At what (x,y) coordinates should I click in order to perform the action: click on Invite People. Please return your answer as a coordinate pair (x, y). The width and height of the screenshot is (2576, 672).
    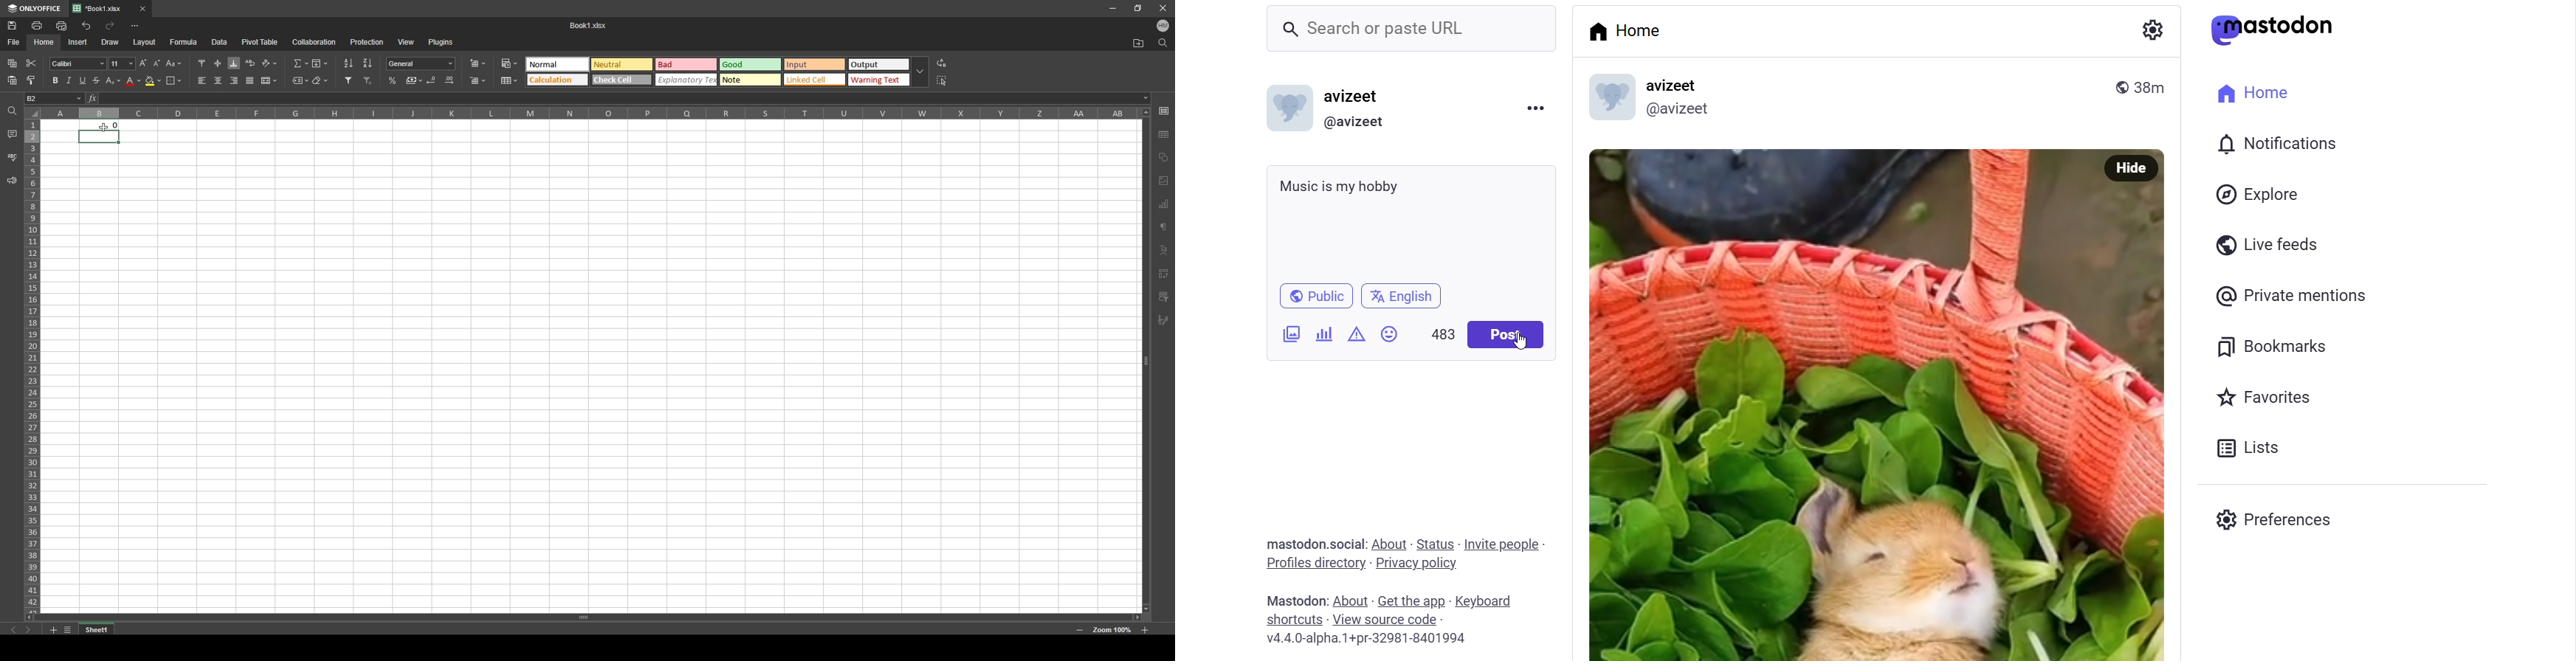
    Looking at the image, I should click on (1504, 544).